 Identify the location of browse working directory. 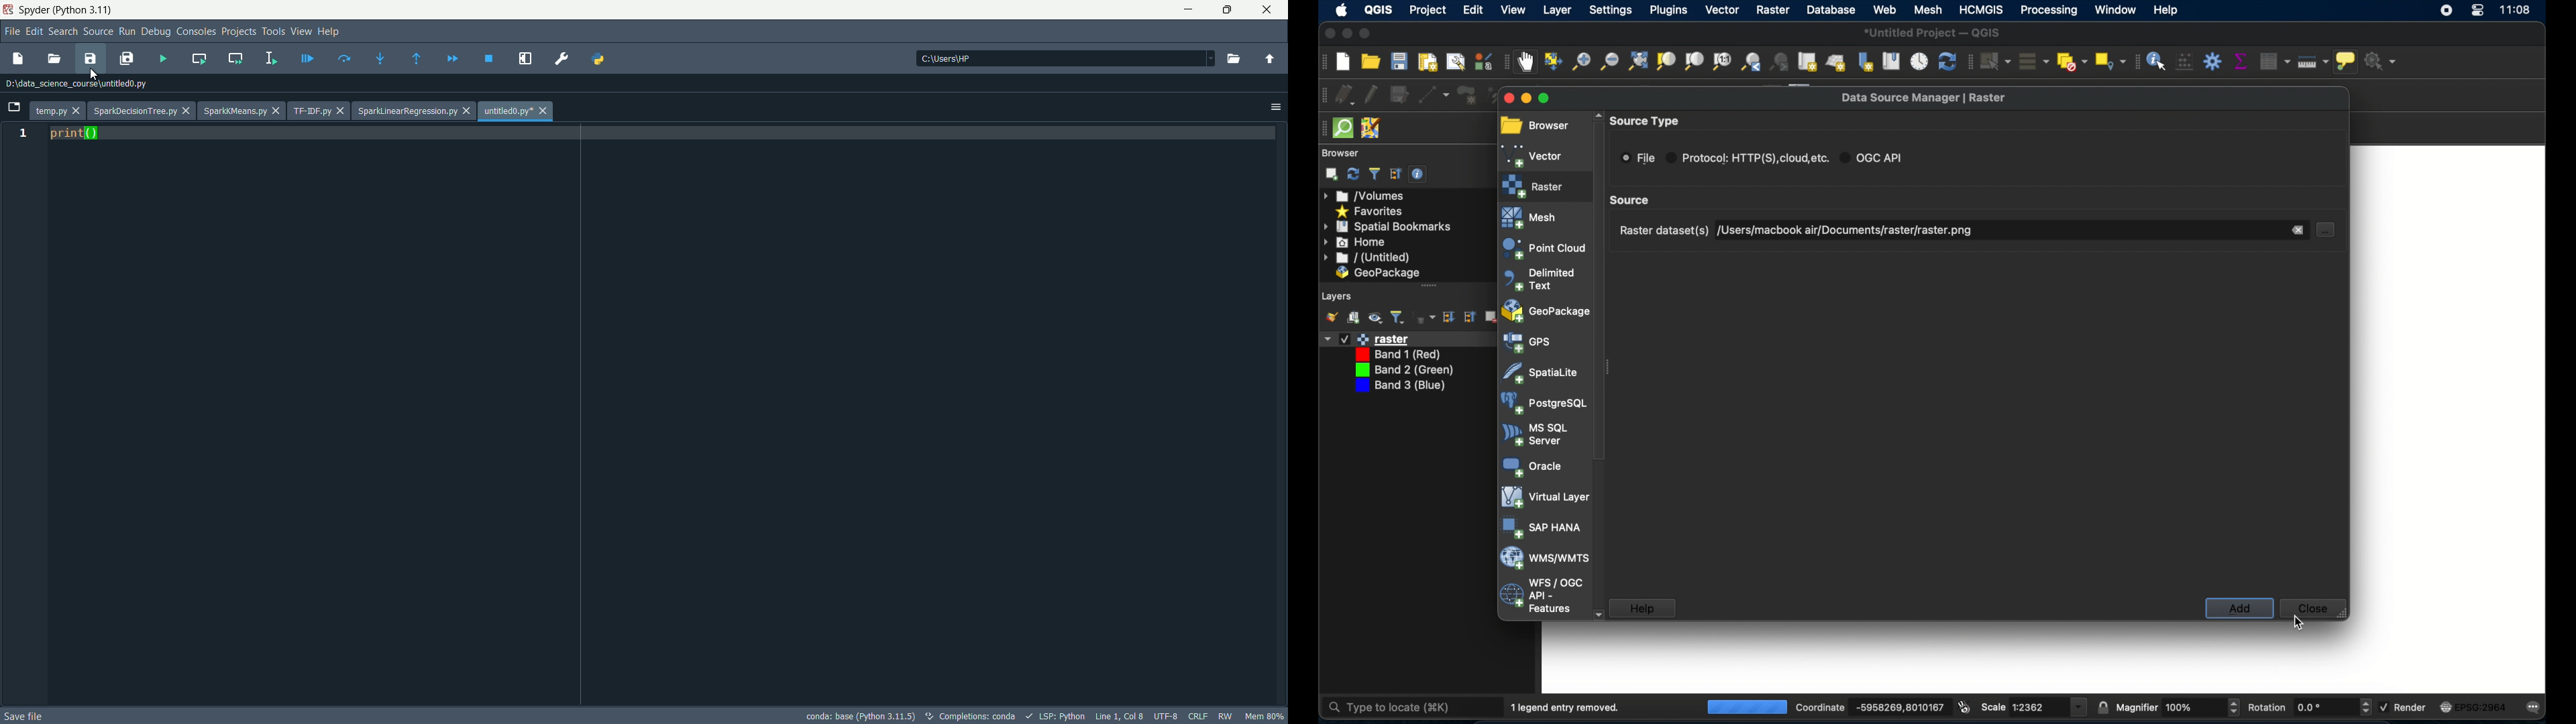
(1230, 58).